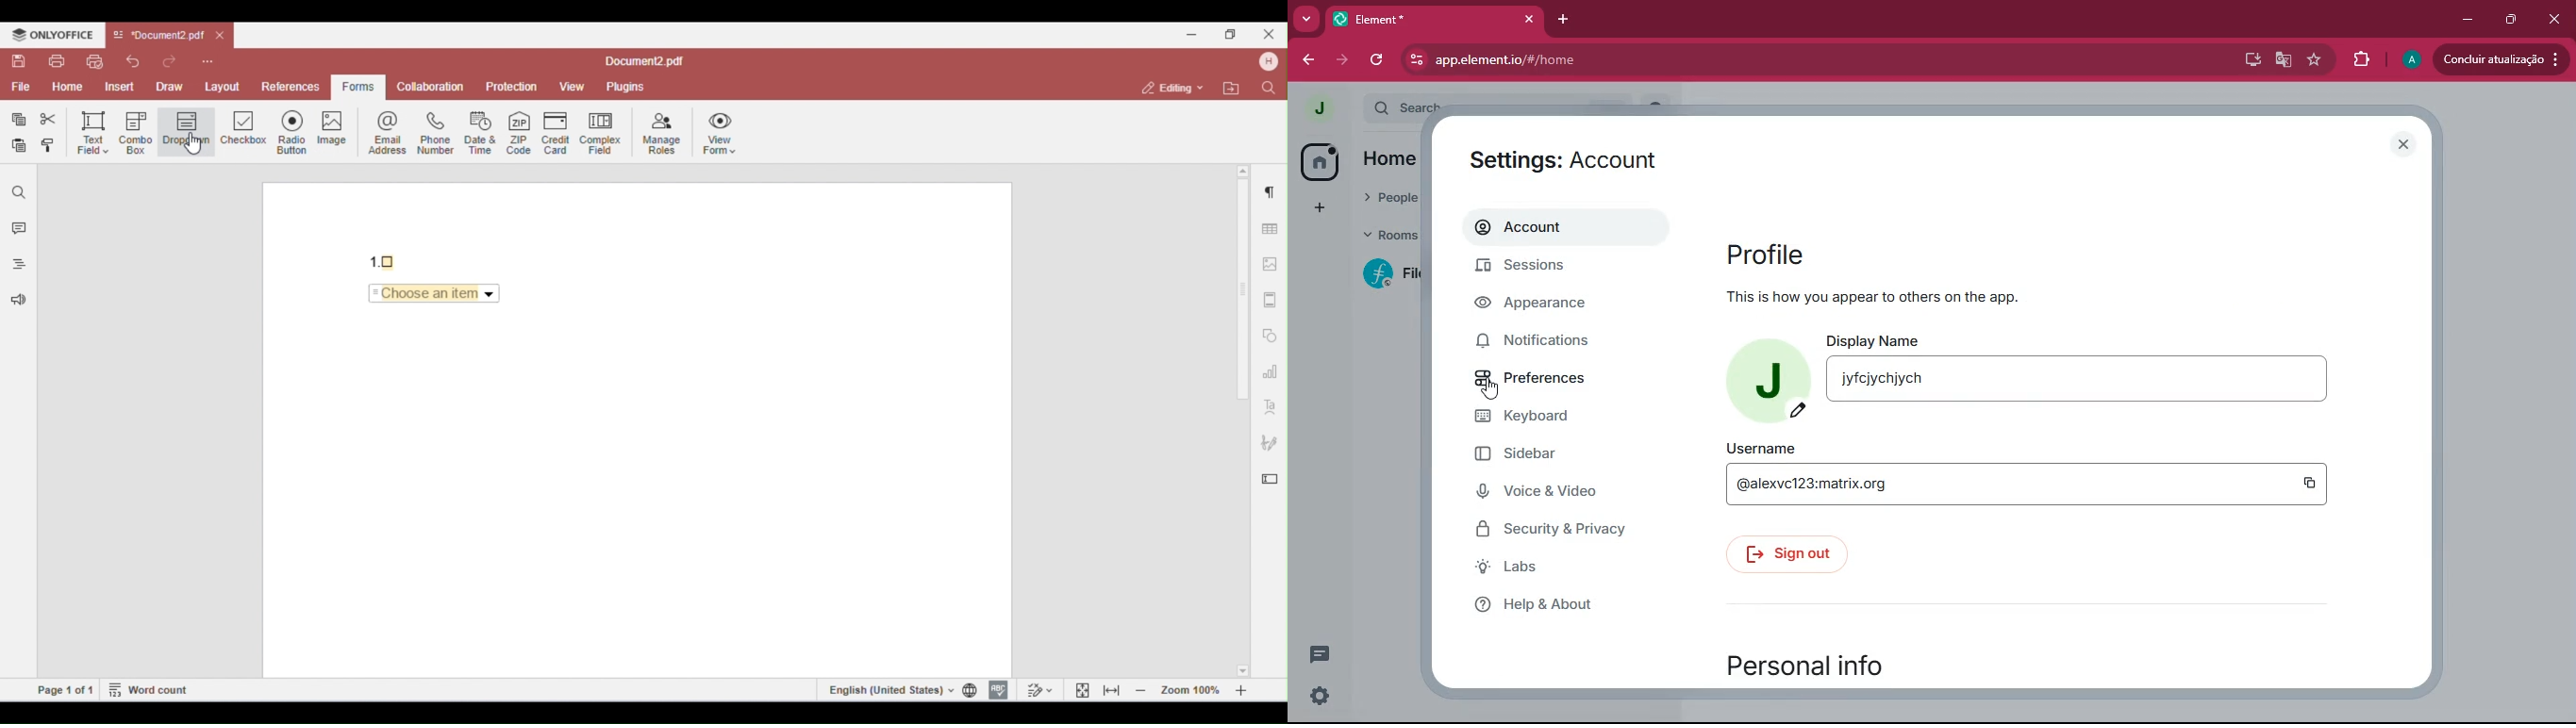 This screenshot has width=2576, height=728. What do you see at coordinates (1543, 303) in the screenshot?
I see `appearance` at bounding box center [1543, 303].